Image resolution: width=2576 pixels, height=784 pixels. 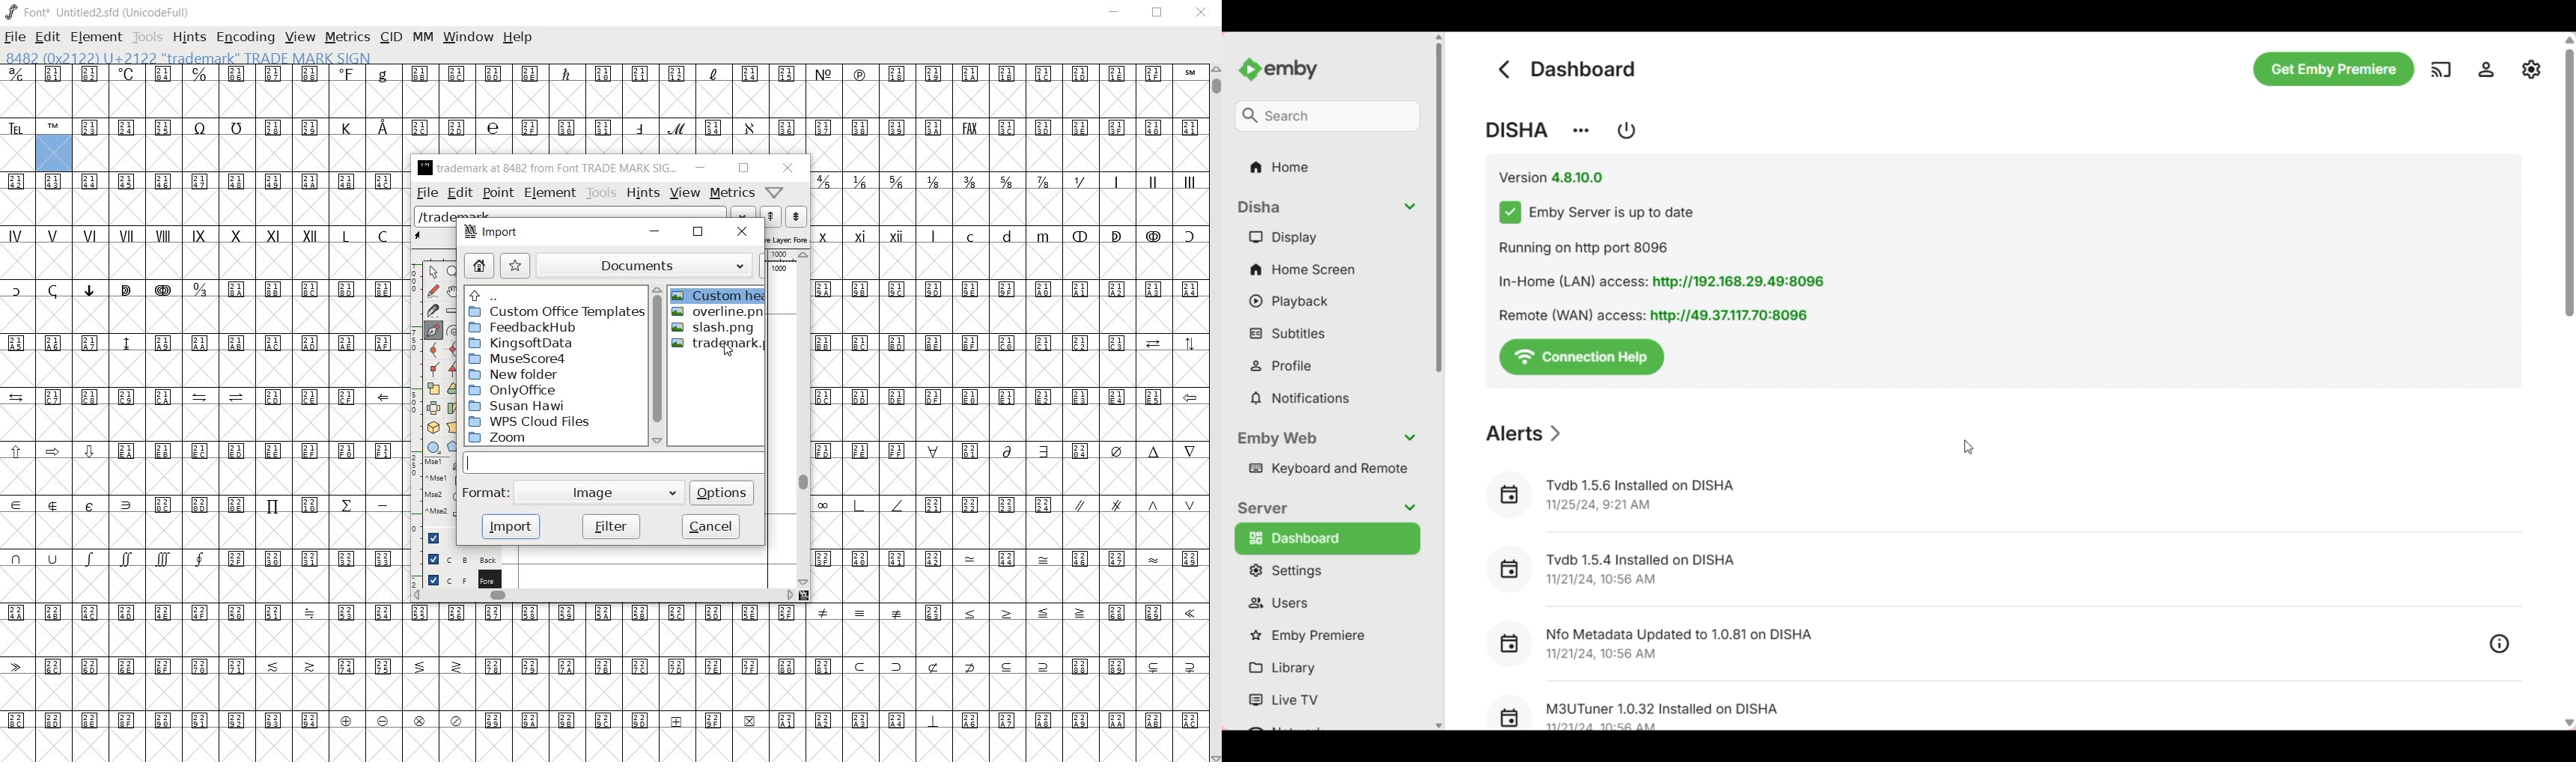 What do you see at coordinates (1153, 198) in the screenshot?
I see `roman characters` at bounding box center [1153, 198].